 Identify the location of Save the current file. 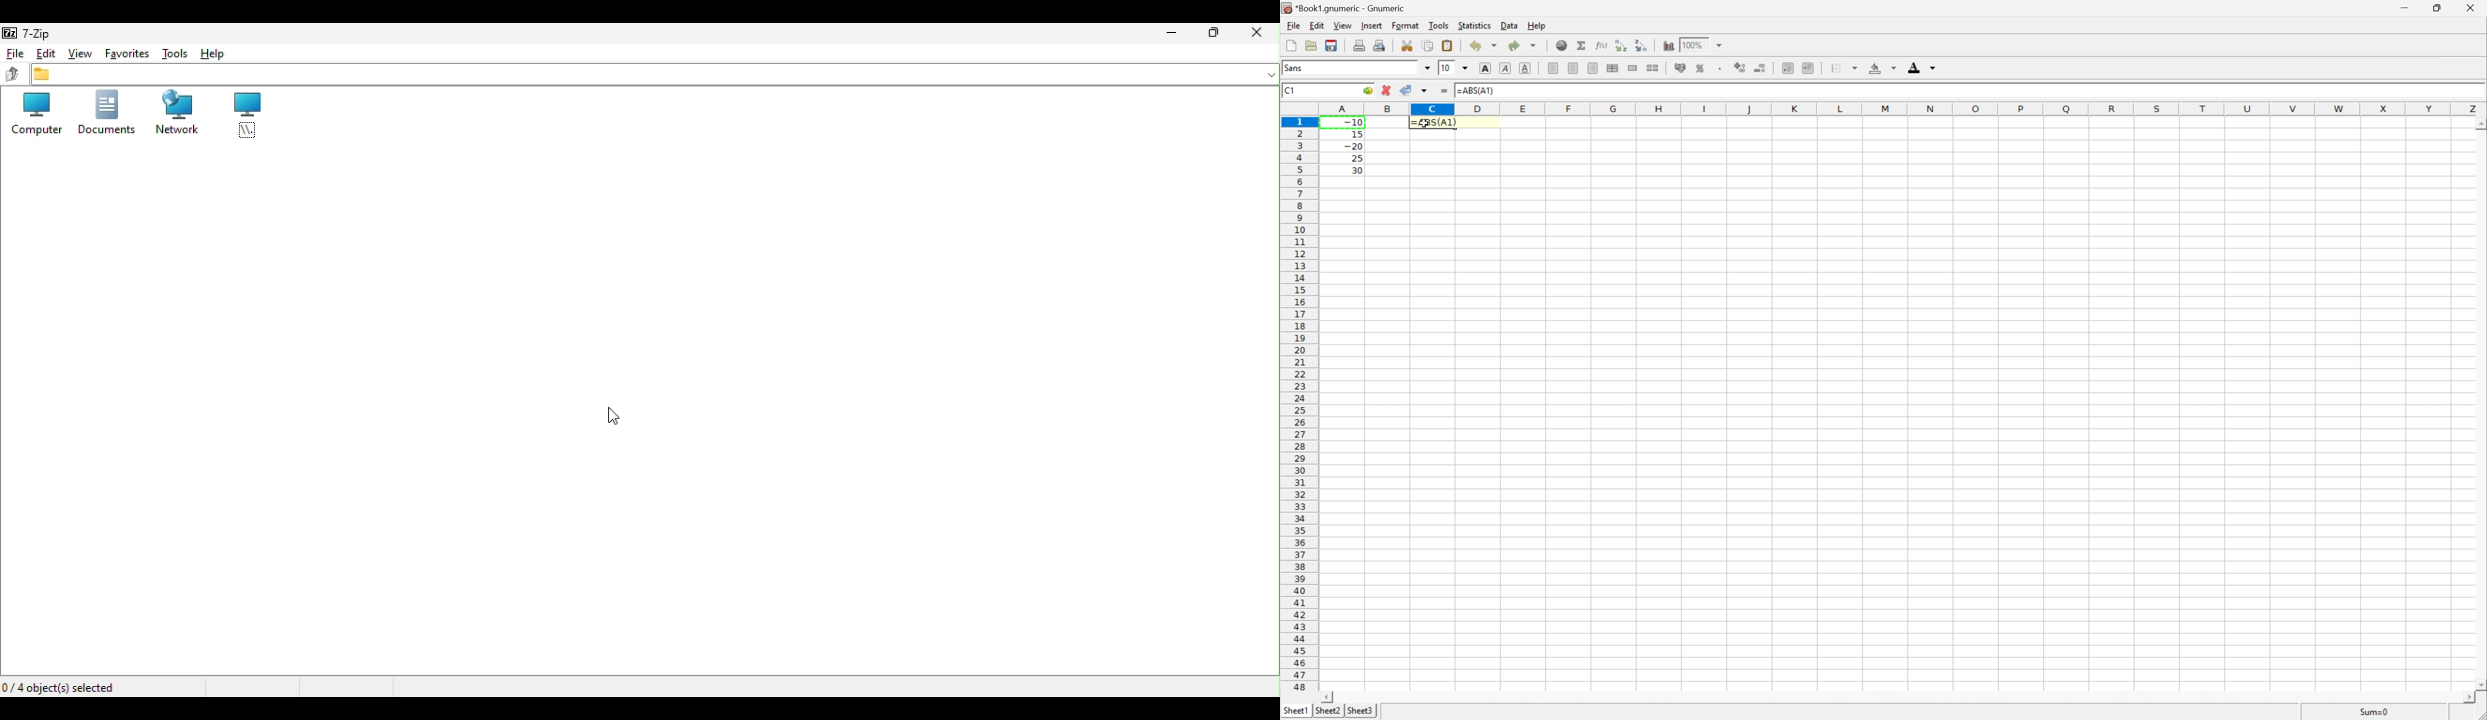
(1332, 44).